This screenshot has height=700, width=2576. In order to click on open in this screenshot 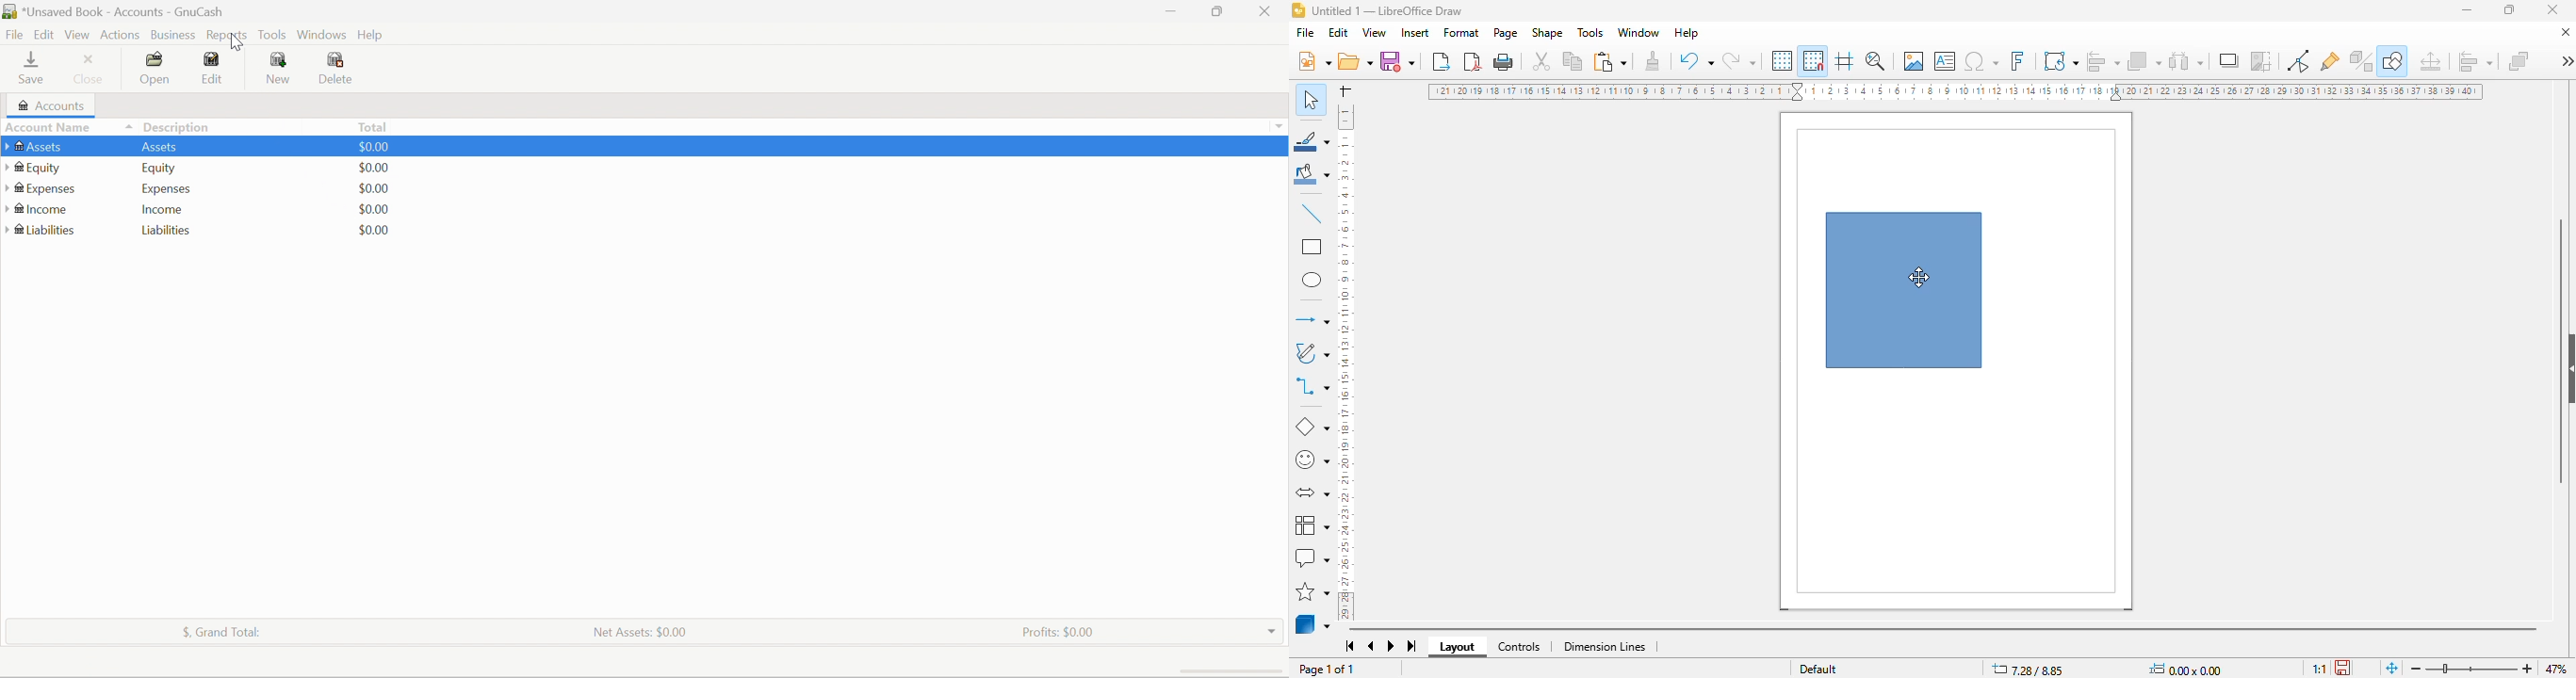, I will do `click(1354, 61)`.